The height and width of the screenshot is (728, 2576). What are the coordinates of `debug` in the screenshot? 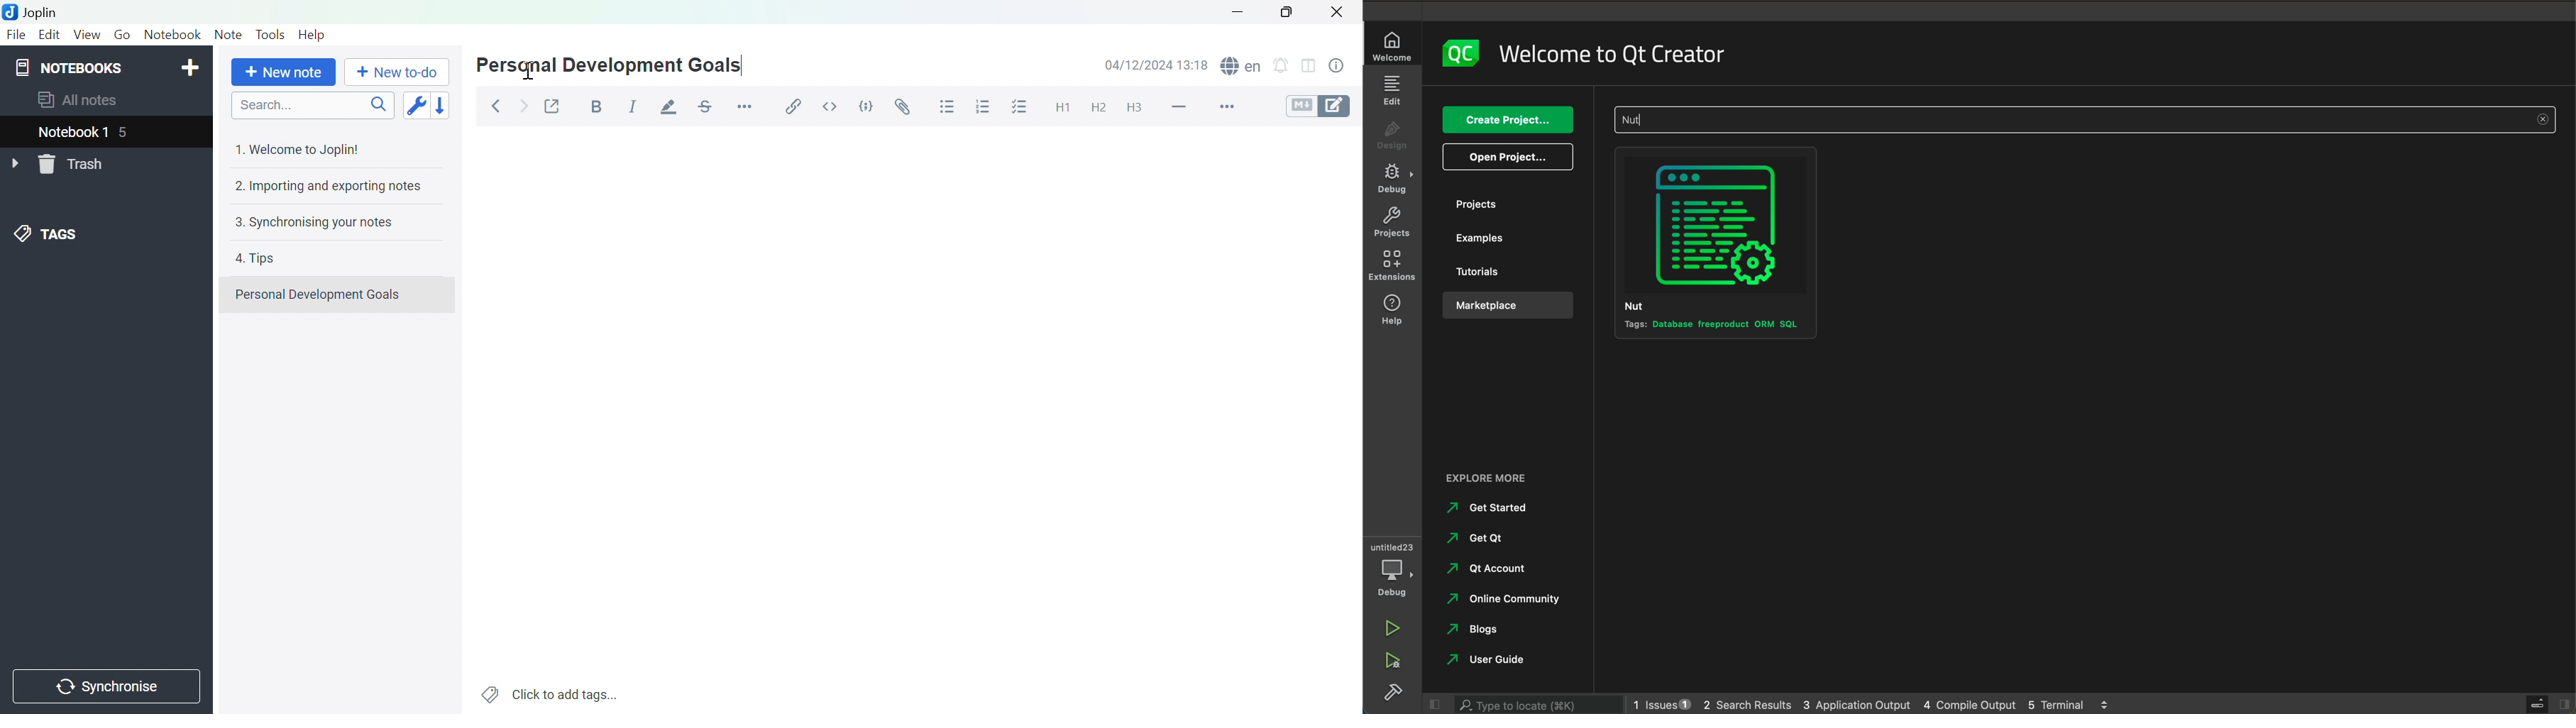 It's located at (1392, 179).